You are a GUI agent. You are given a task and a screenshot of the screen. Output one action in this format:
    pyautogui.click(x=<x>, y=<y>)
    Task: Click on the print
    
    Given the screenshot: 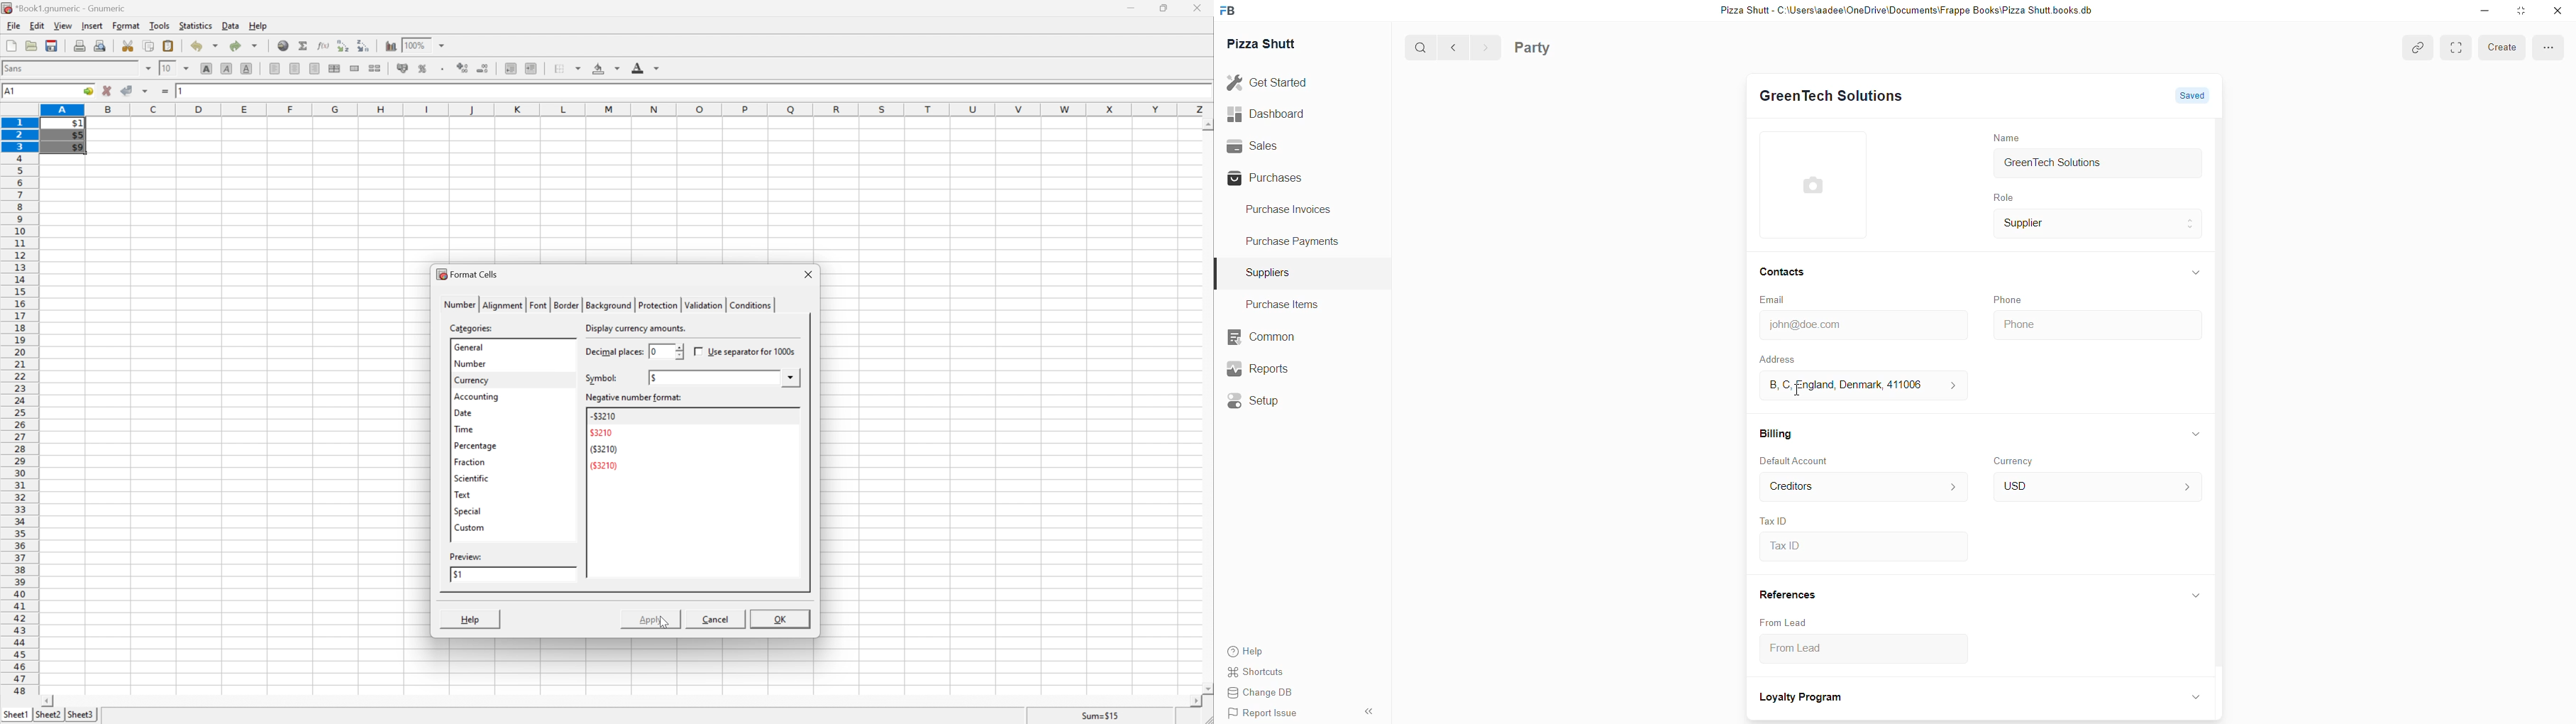 What is the action you would take?
    pyautogui.click(x=78, y=44)
    